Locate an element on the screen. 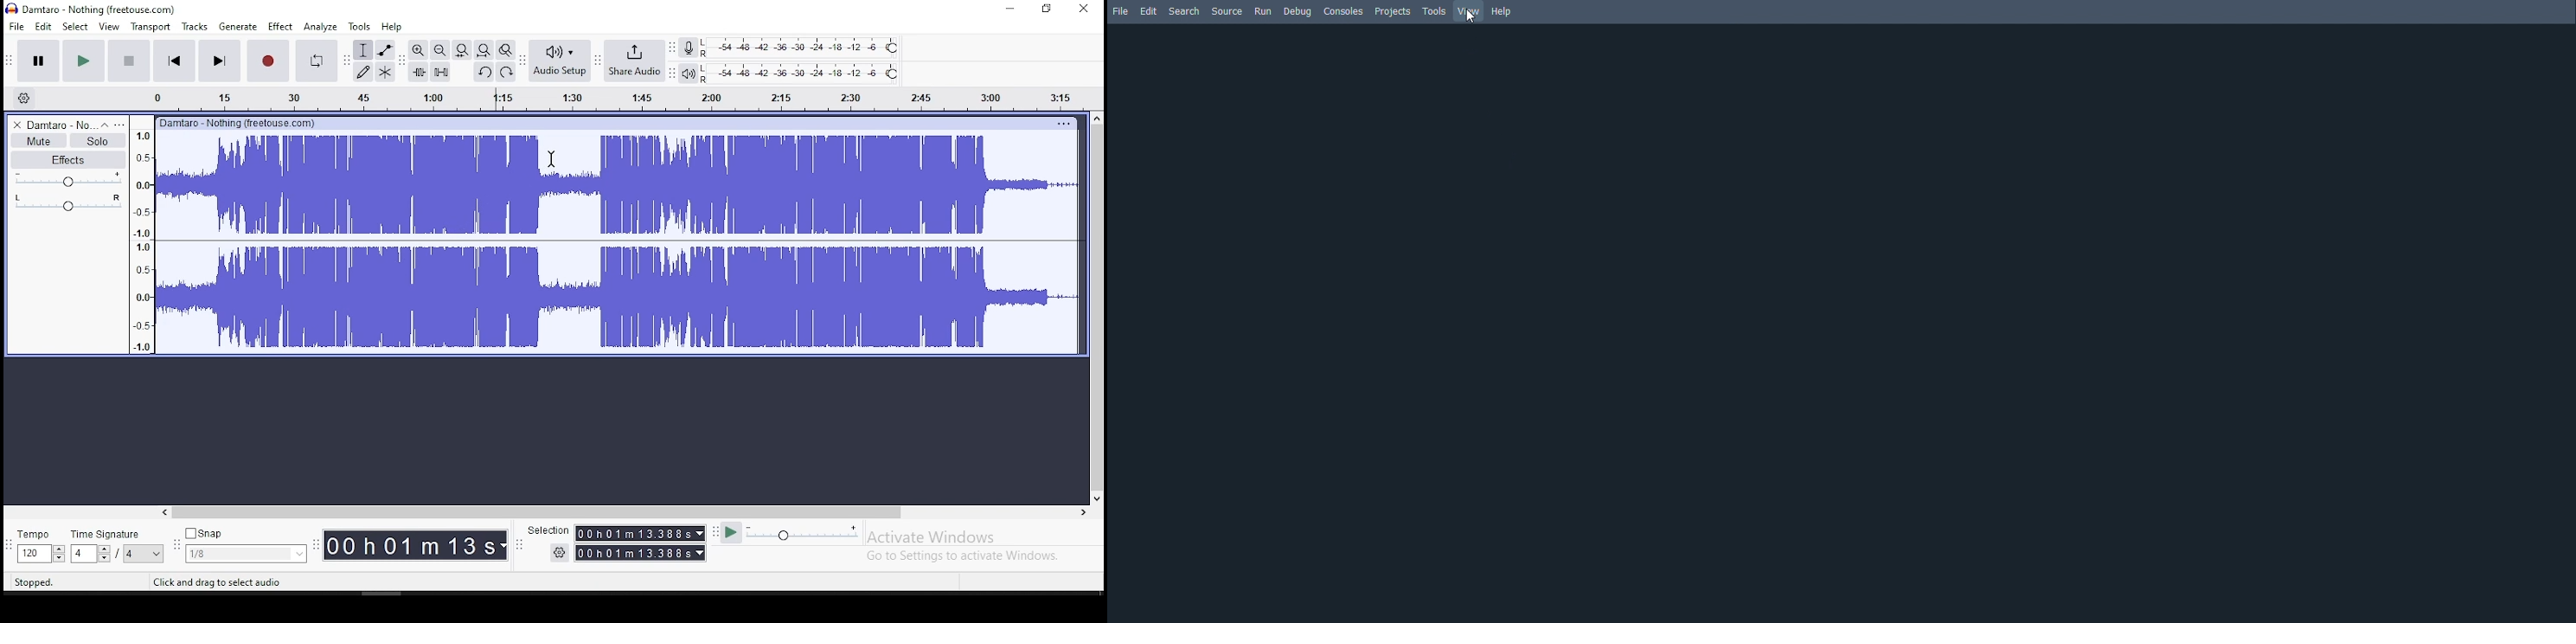 Image resolution: width=2576 pixels, height=644 pixels. pan is located at coordinates (67, 206).